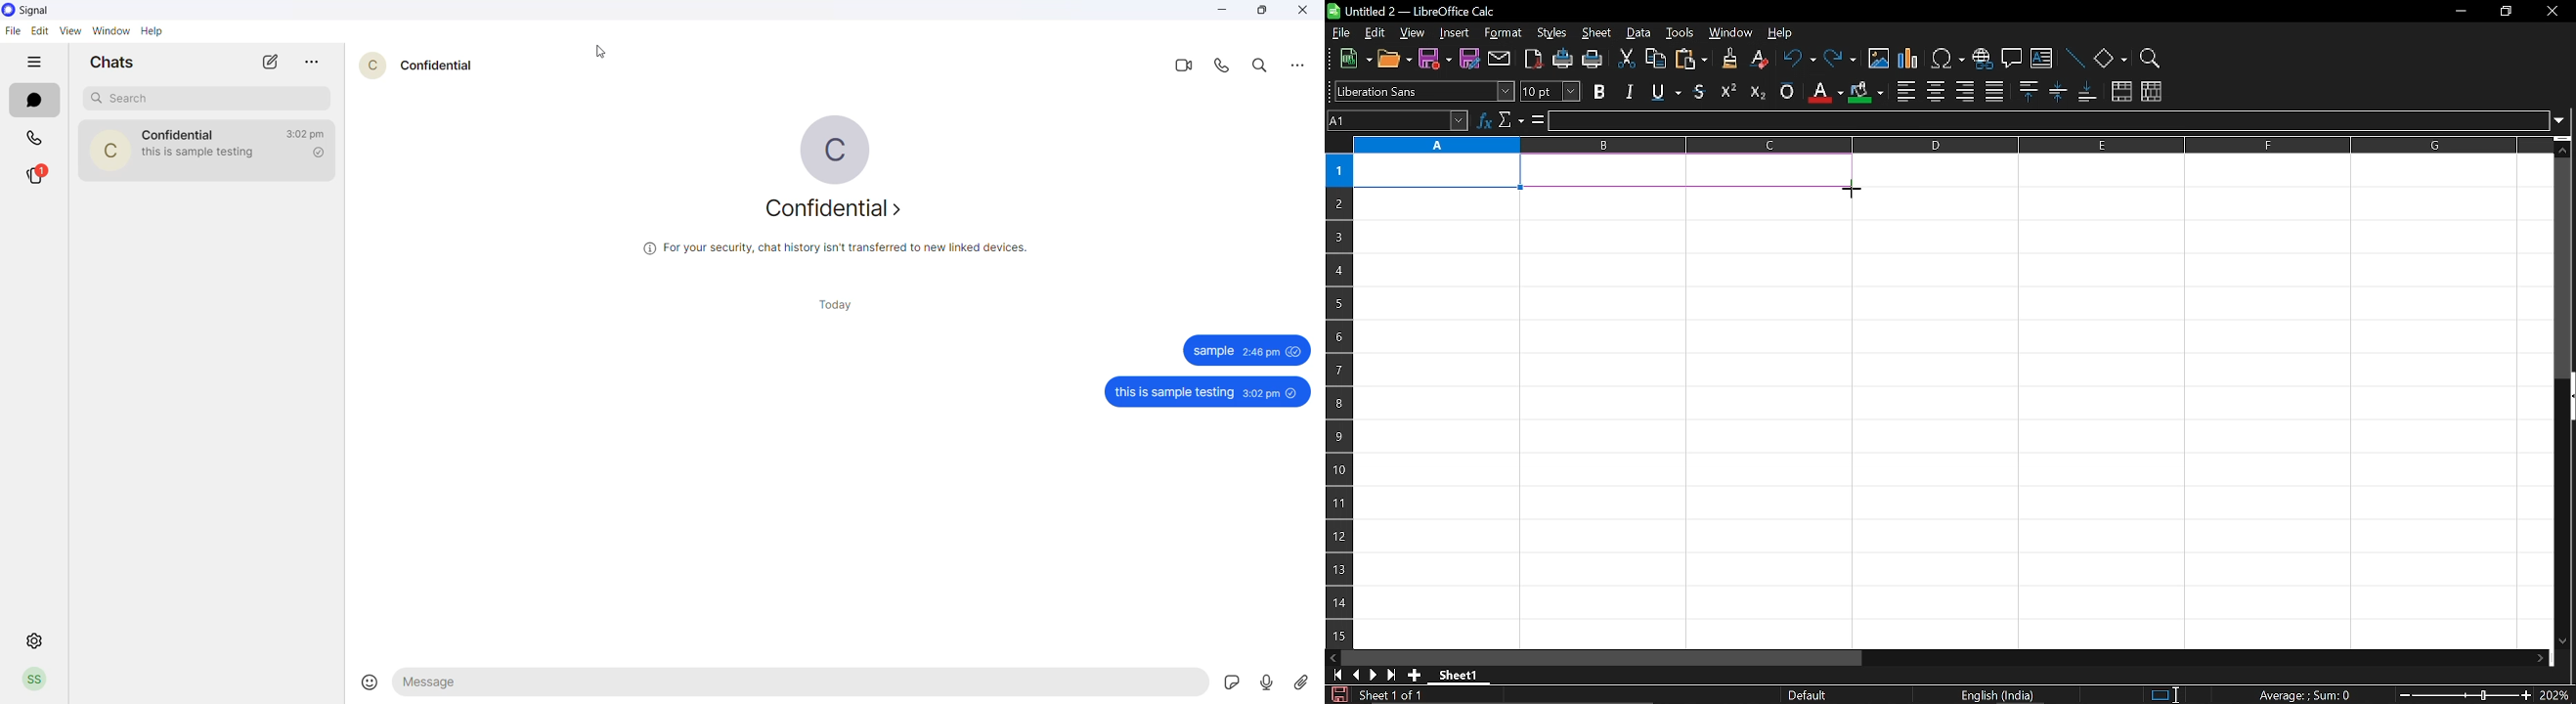 Image resolution: width=2576 pixels, height=728 pixels. What do you see at coordinates (1305, 11) in the screenshot?
I see `close` at bounding box center [1305, 11].